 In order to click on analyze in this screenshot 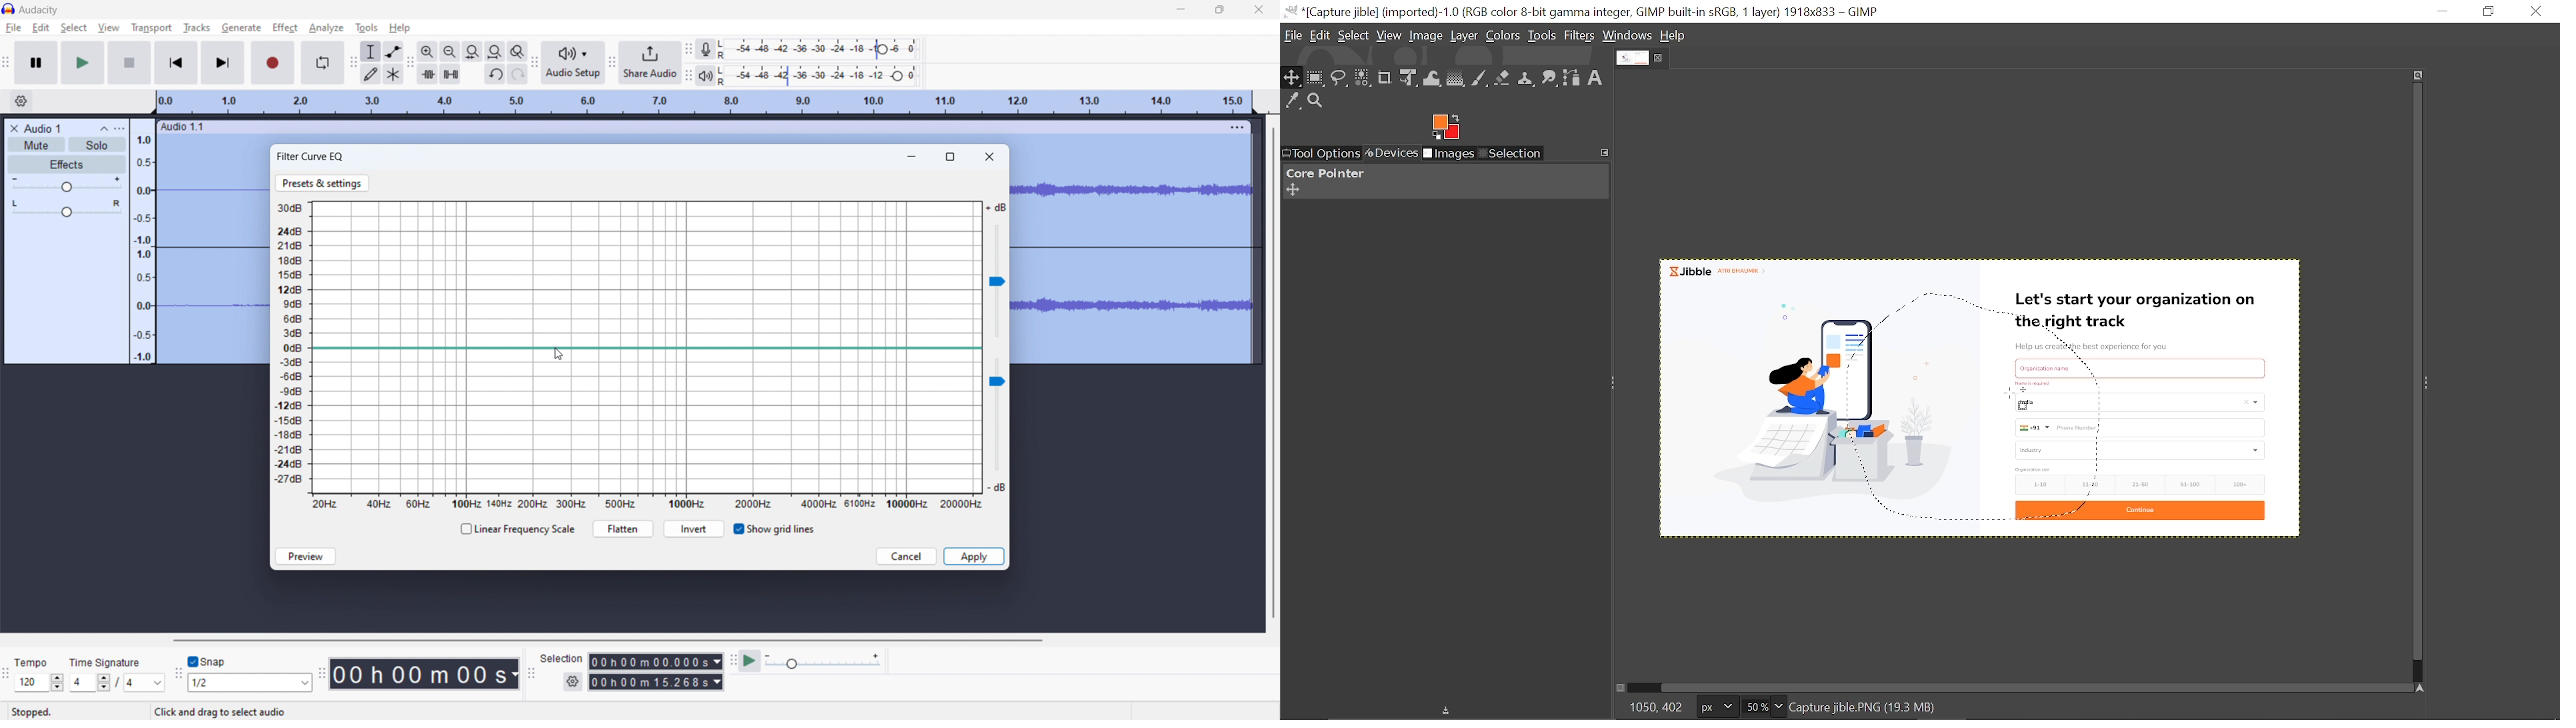, I will do `click(326, 29)`.